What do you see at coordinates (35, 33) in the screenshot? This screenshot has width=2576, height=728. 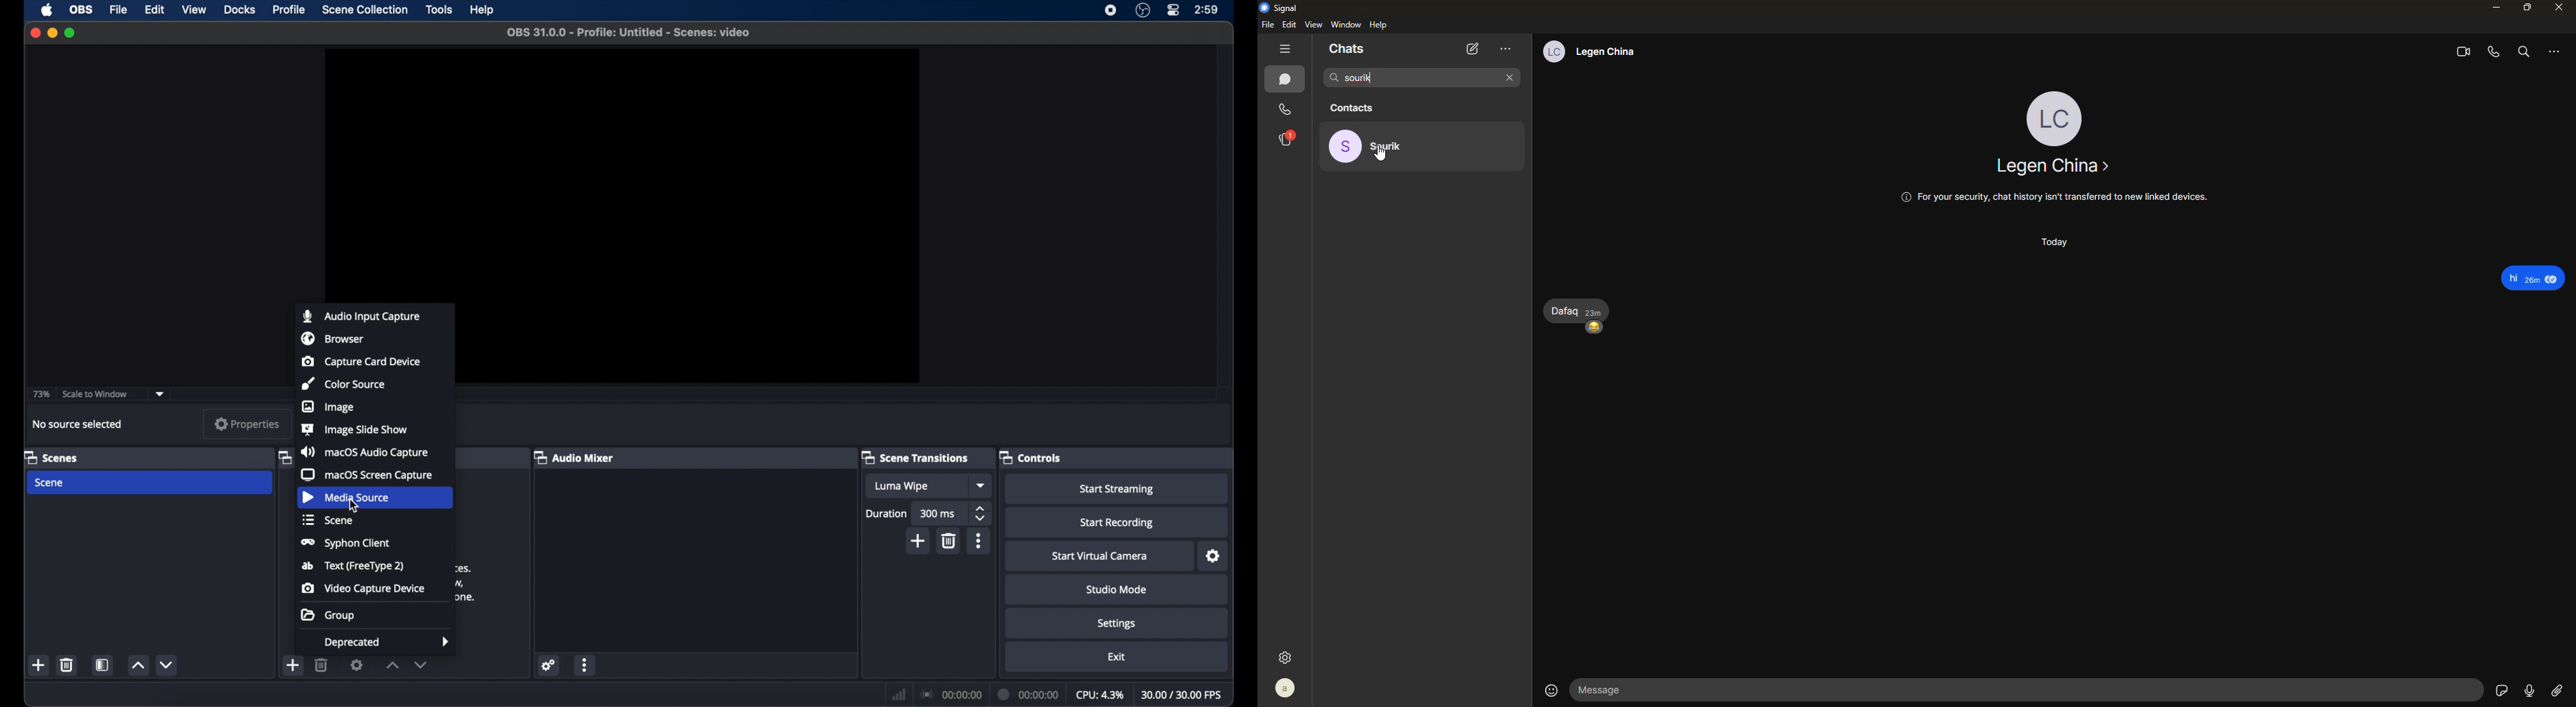 I see `close` at bounding box center [35, 33].